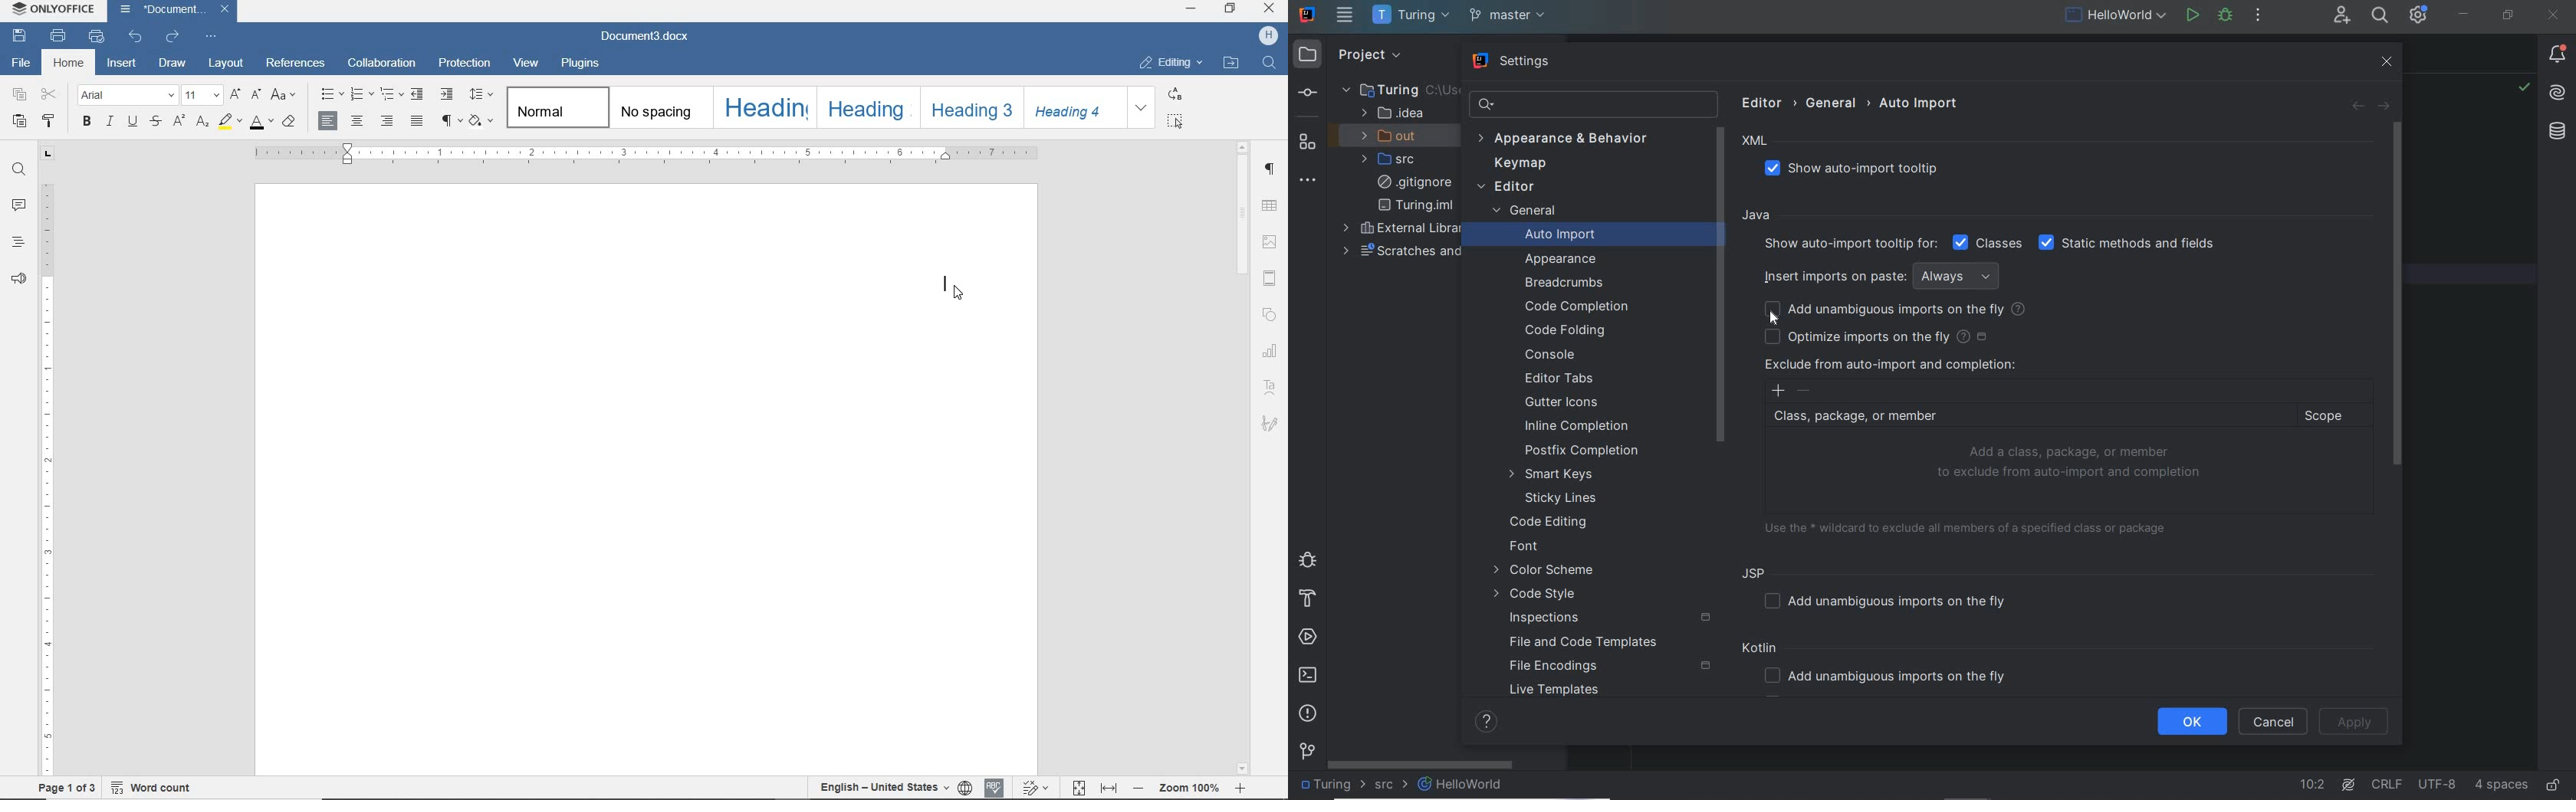 The width and height of the screenshot is (2576, 812). Describe the element at coordinates (2464, 14) in the screenshot. I see `MINIMIZE` at that location.